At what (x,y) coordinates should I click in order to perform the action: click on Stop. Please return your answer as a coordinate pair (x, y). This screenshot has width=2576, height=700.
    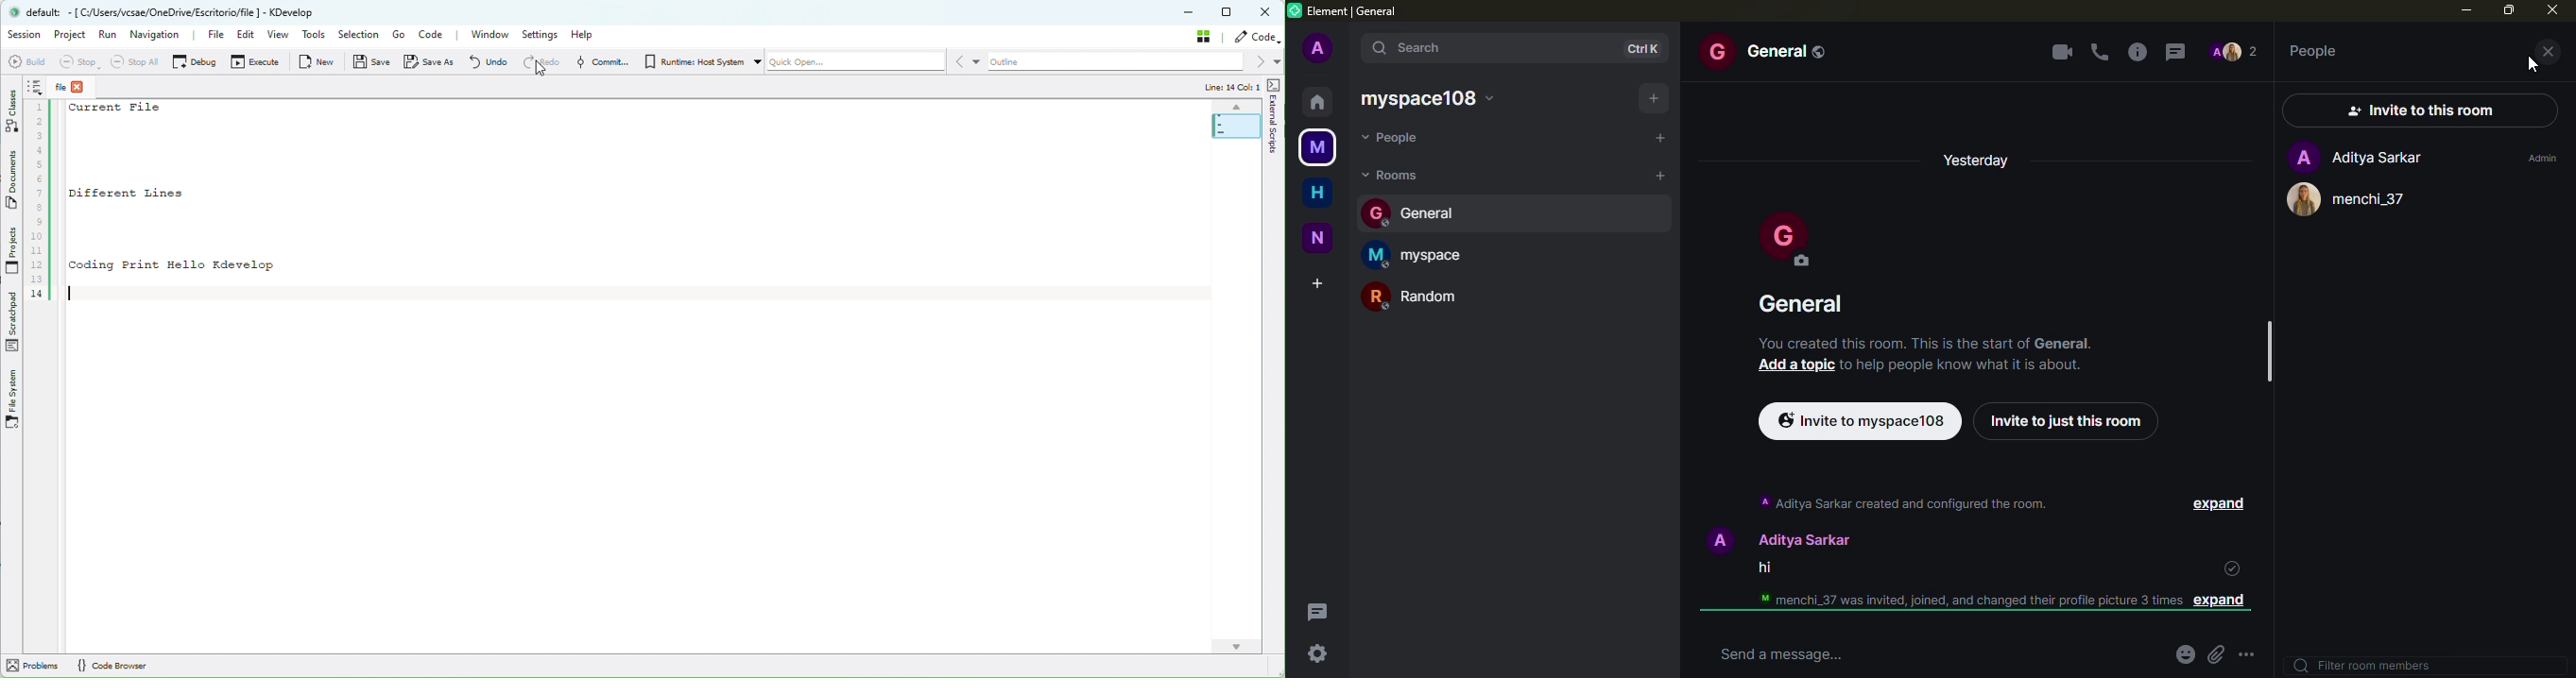
    Looking at the image, I should click on (88, 58).